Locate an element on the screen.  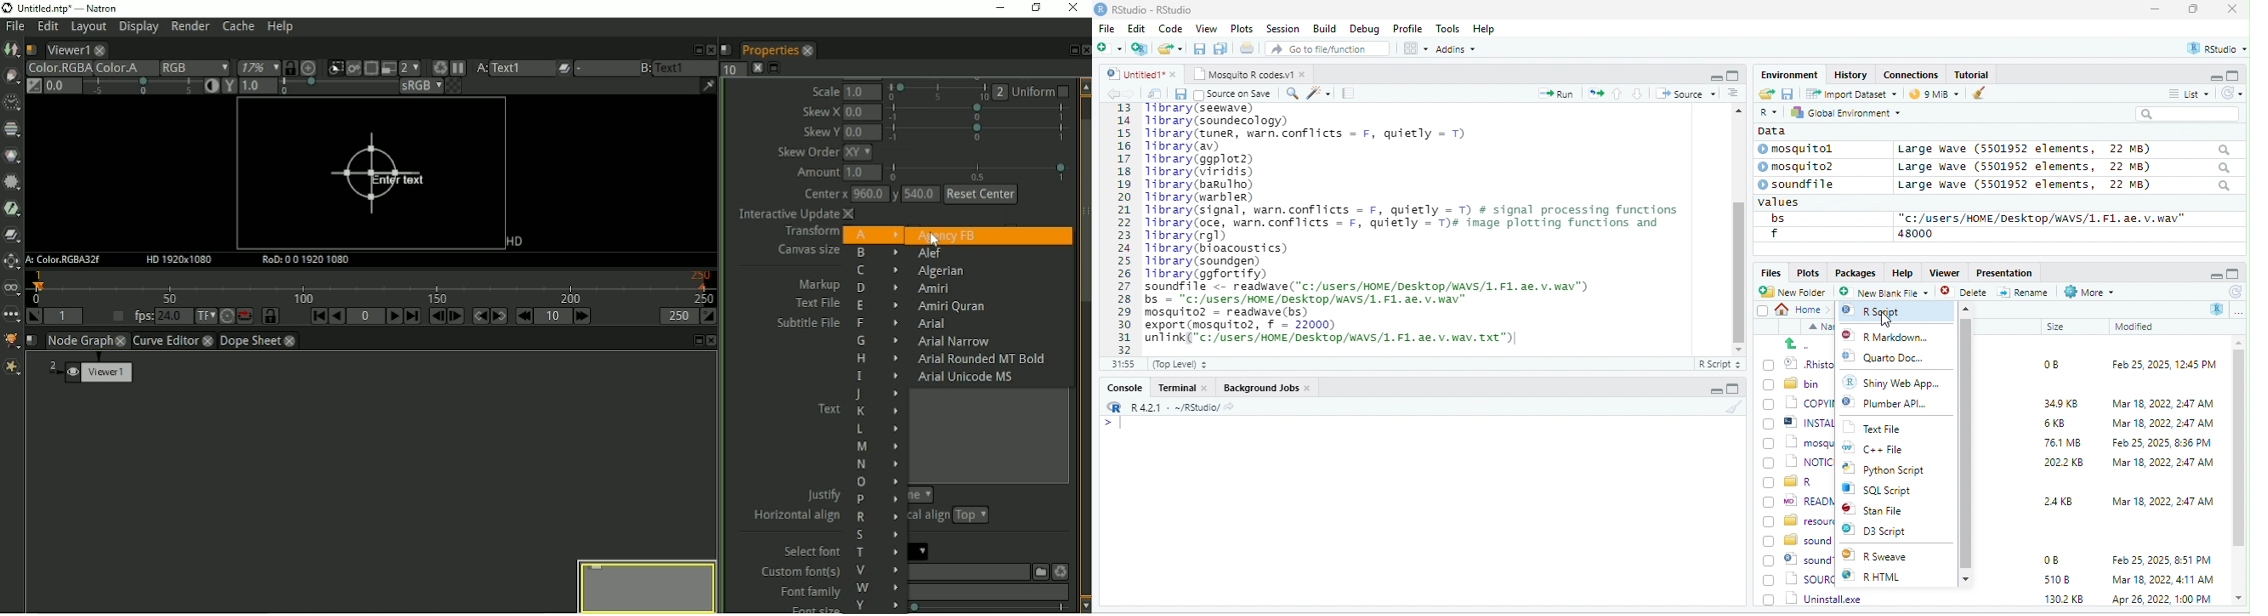
Delete is located at coordinates (1966, 293).